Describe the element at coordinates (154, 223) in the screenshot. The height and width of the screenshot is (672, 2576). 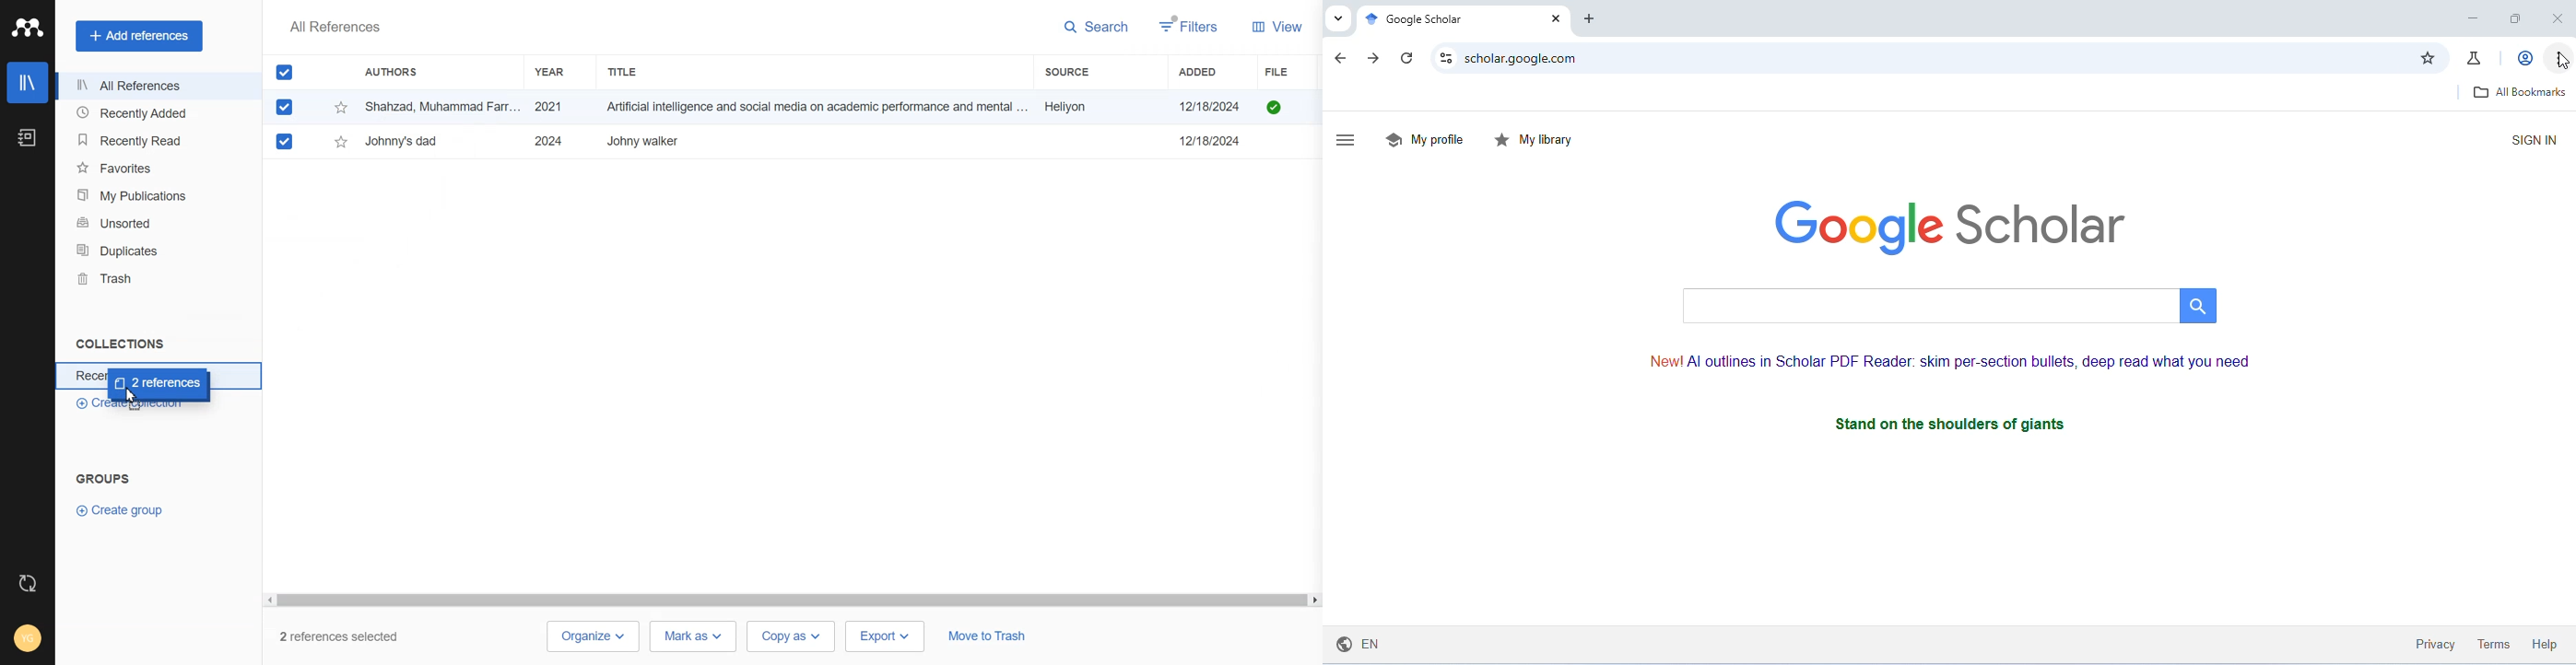
I see `Unsorted` at that location.